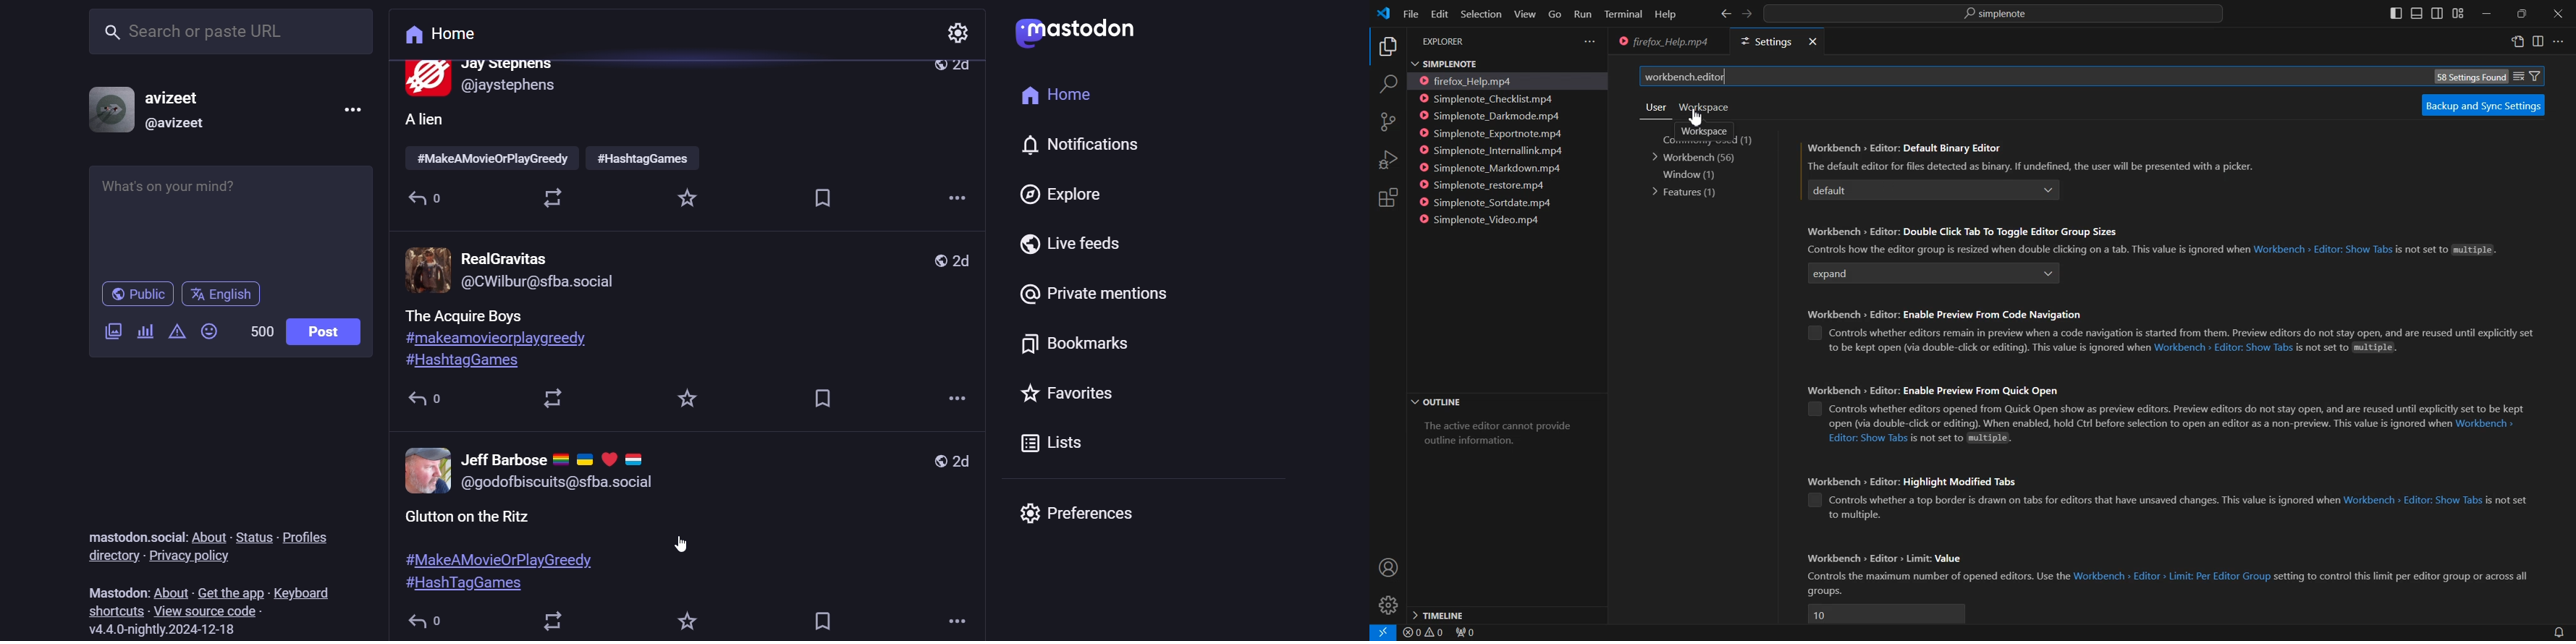 Image resolution: width=2576 pixels, height=644 pixels. Describe the element at coordinates (1495, 63) in the screenshot. I see `Simplenote  Files` at that location.